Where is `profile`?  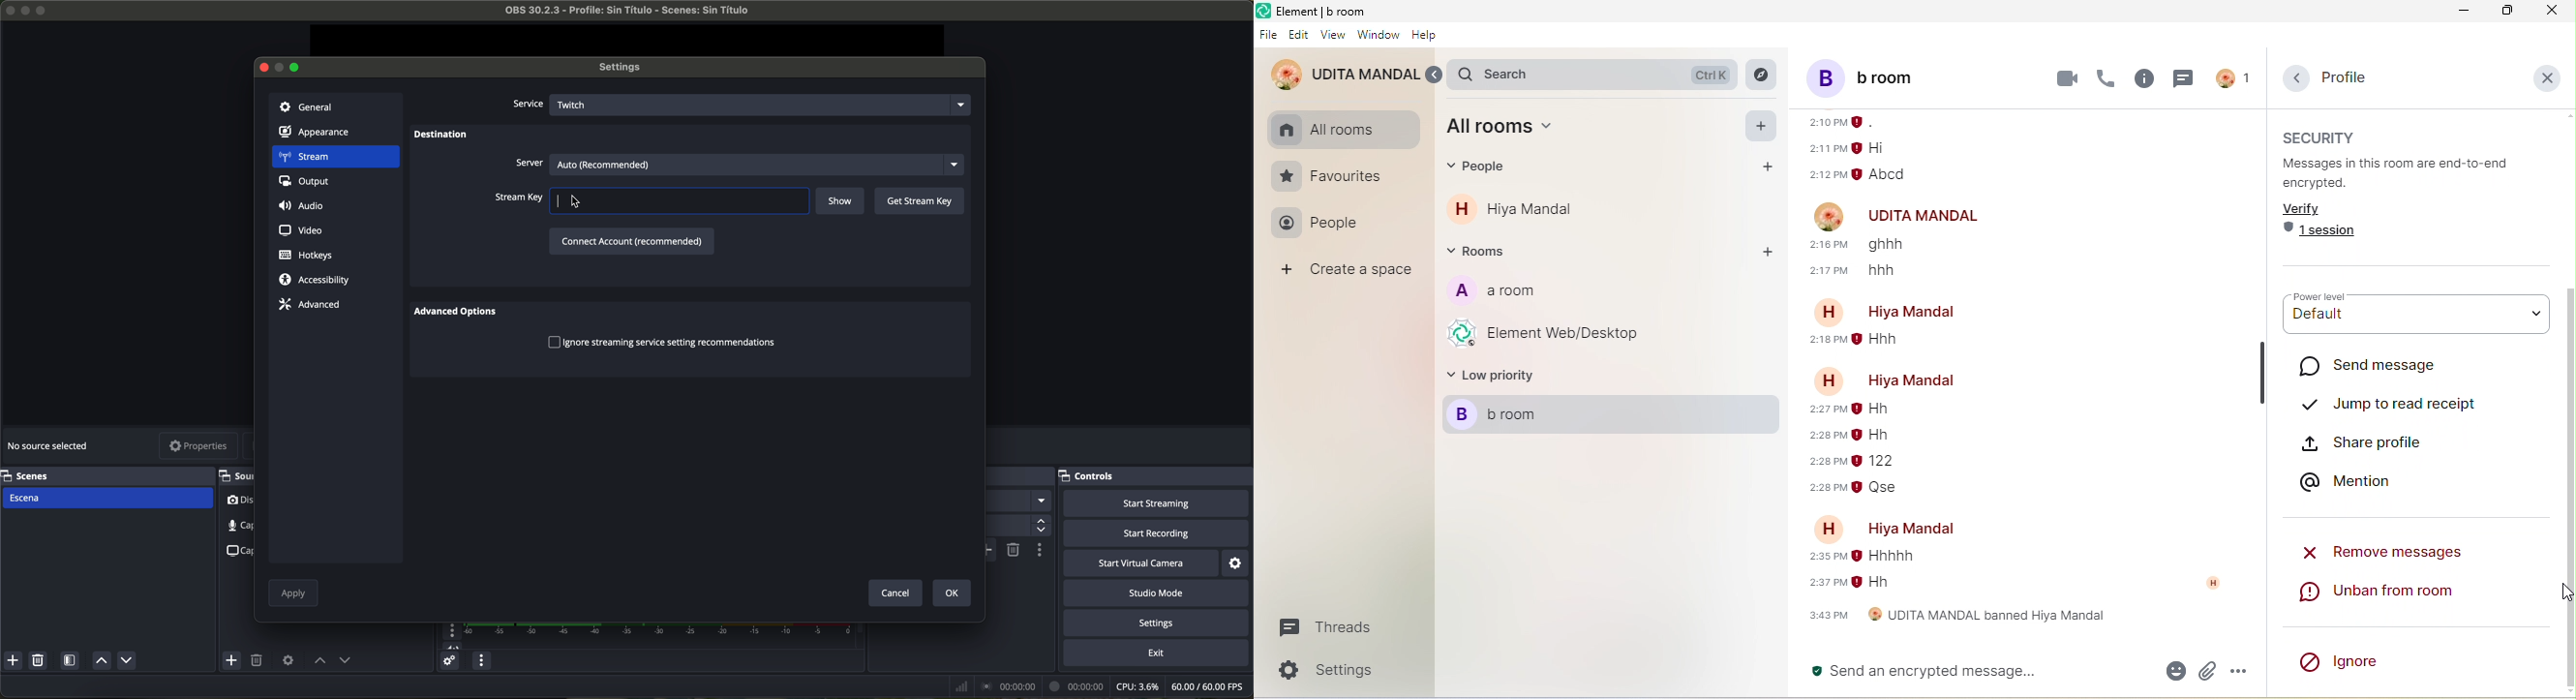
profile is located at coordinates (2342, 77).